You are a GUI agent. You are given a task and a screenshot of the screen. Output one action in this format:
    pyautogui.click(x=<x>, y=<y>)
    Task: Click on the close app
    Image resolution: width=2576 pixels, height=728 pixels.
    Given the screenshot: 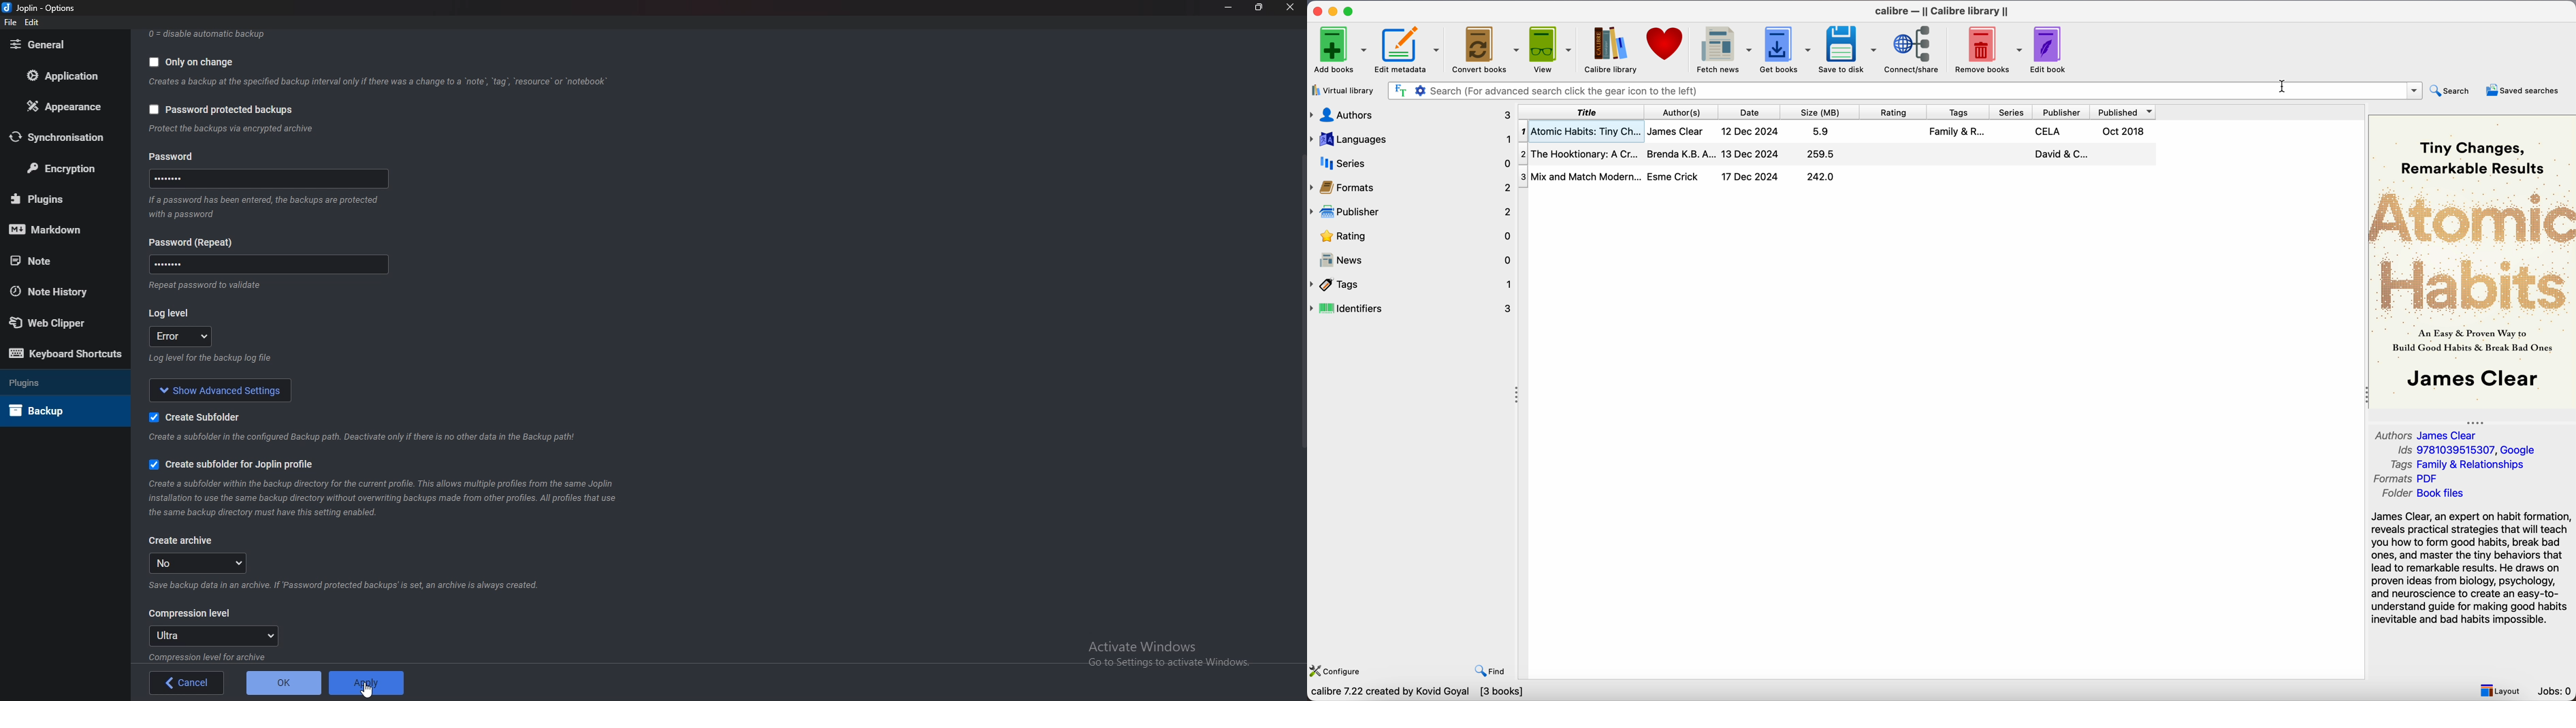 What is the action you would take?
    pyautogui.click(x=1317, y=11)
    